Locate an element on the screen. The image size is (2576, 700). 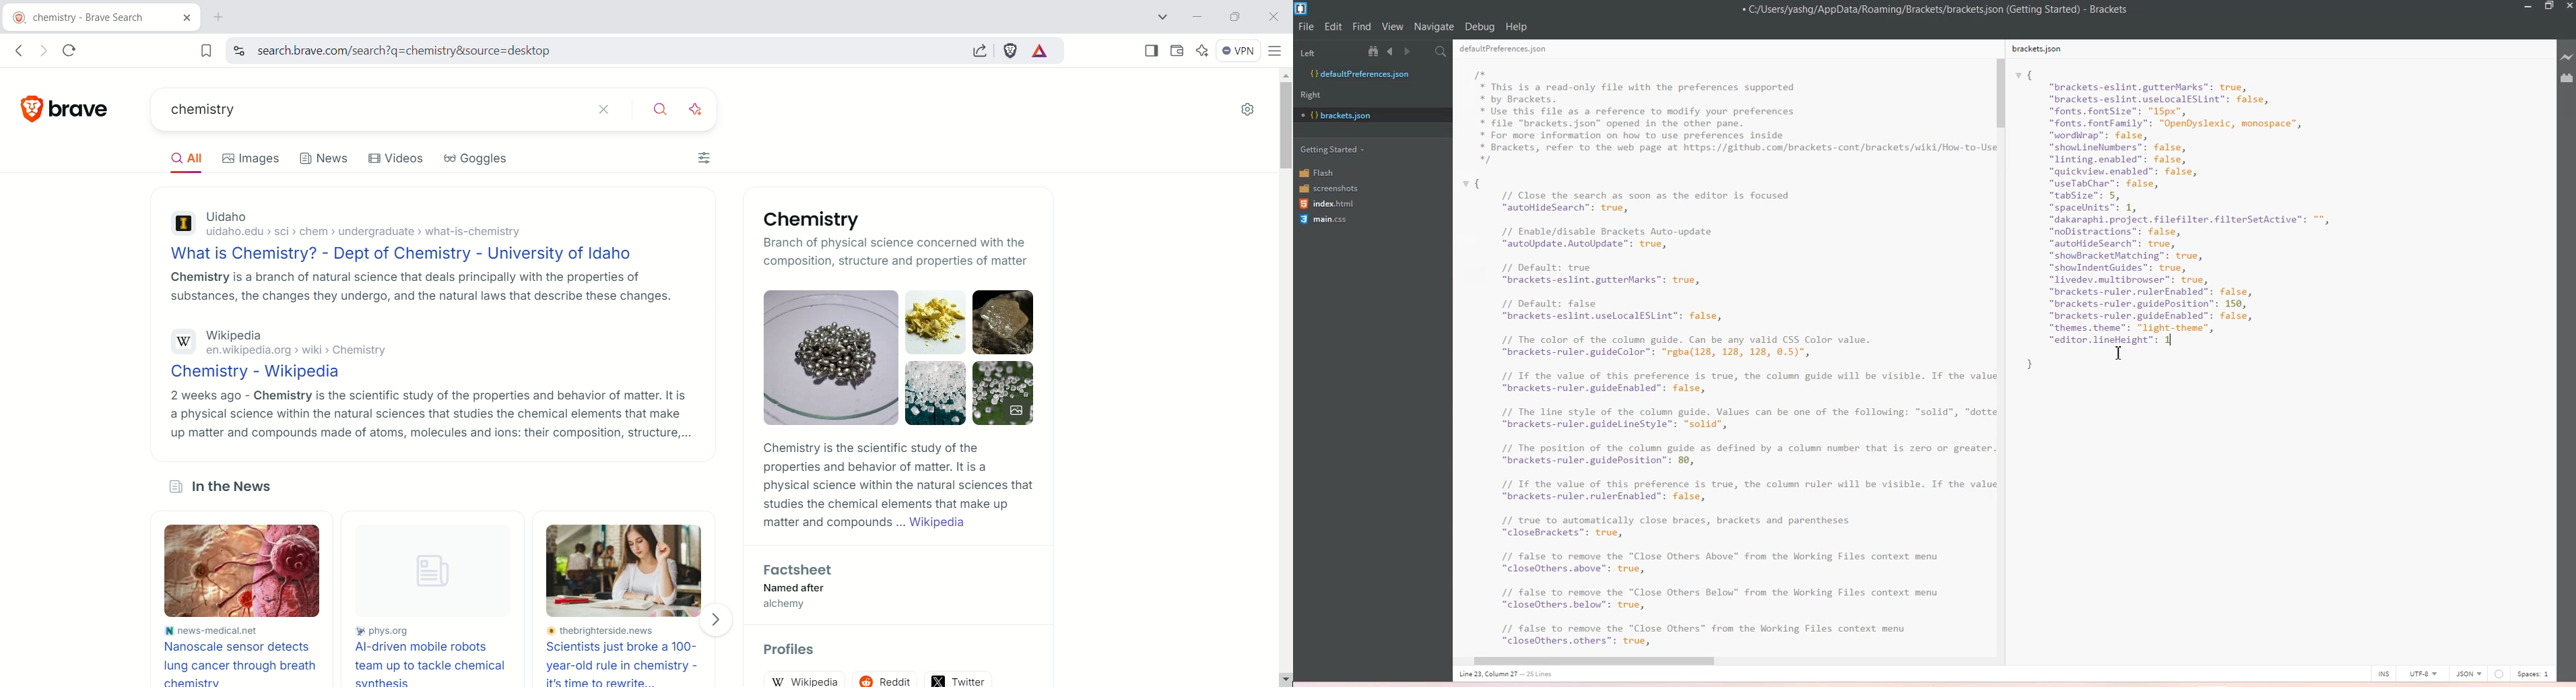
go forward is located at coordinates (41, 51).